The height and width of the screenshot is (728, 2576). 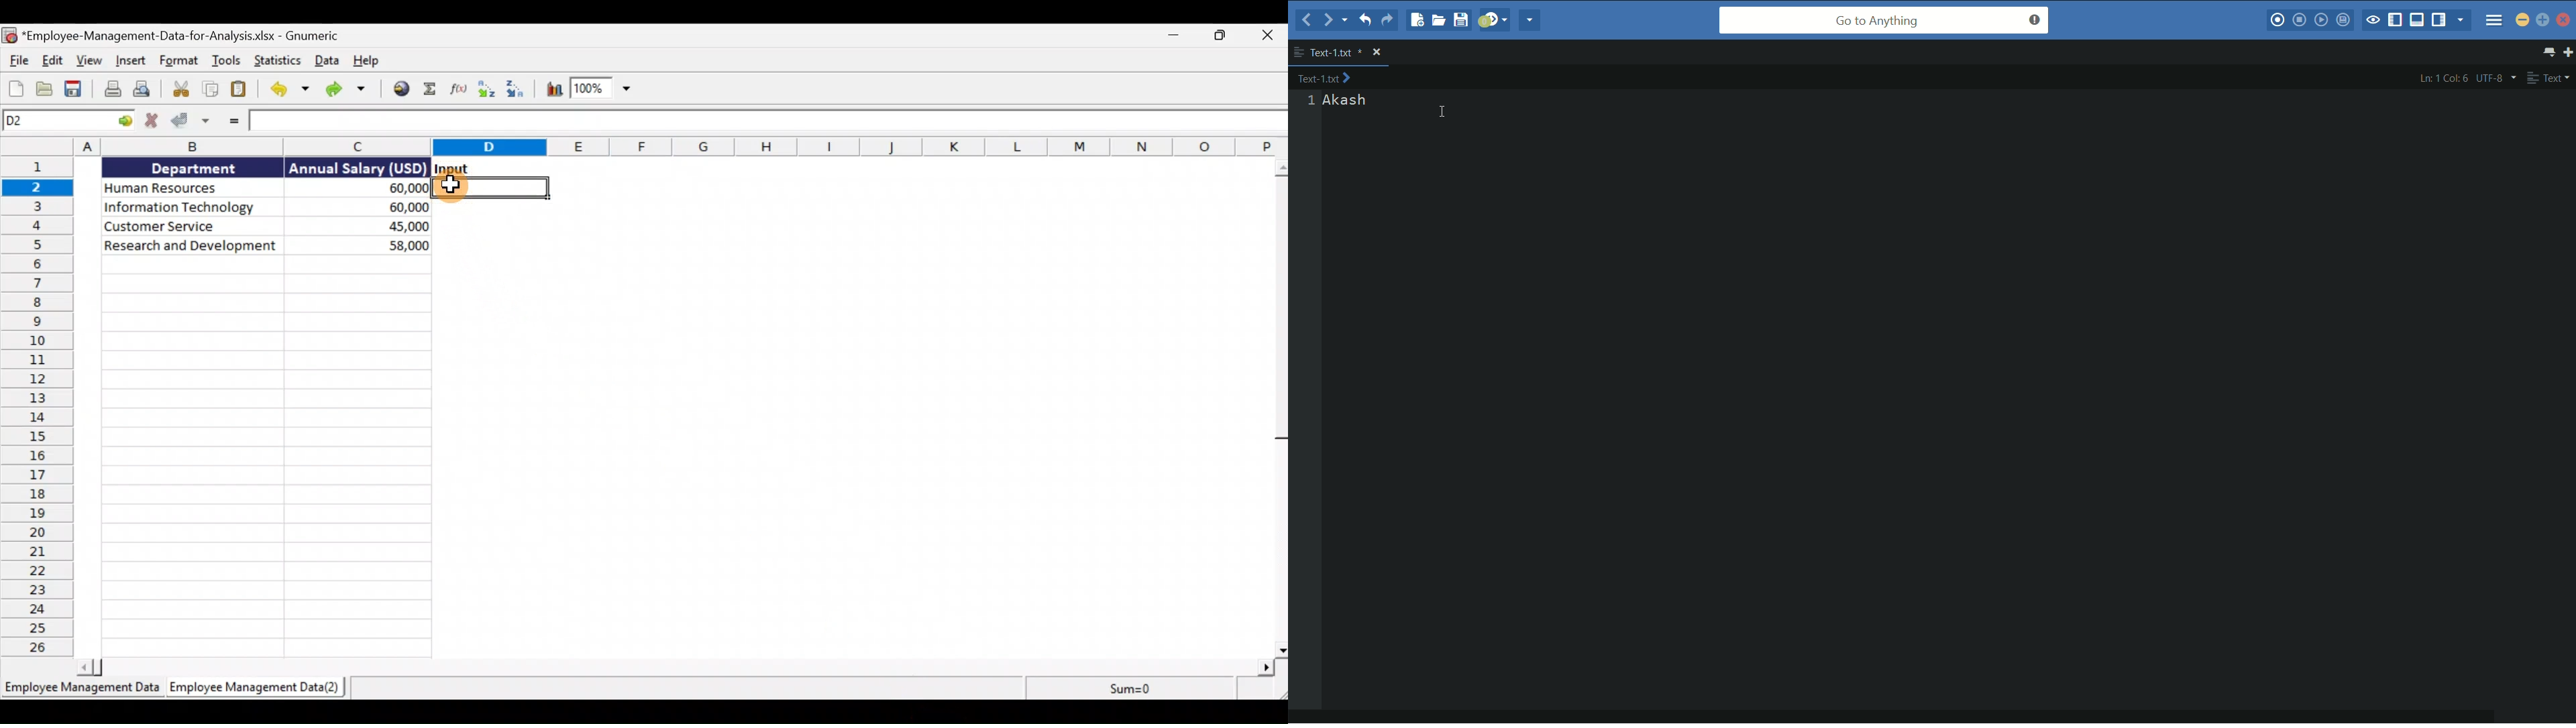 What do you see at coordinates (80, 687) in the screenshot?
I see `Sheet 1` at bounding box center [80, 687].